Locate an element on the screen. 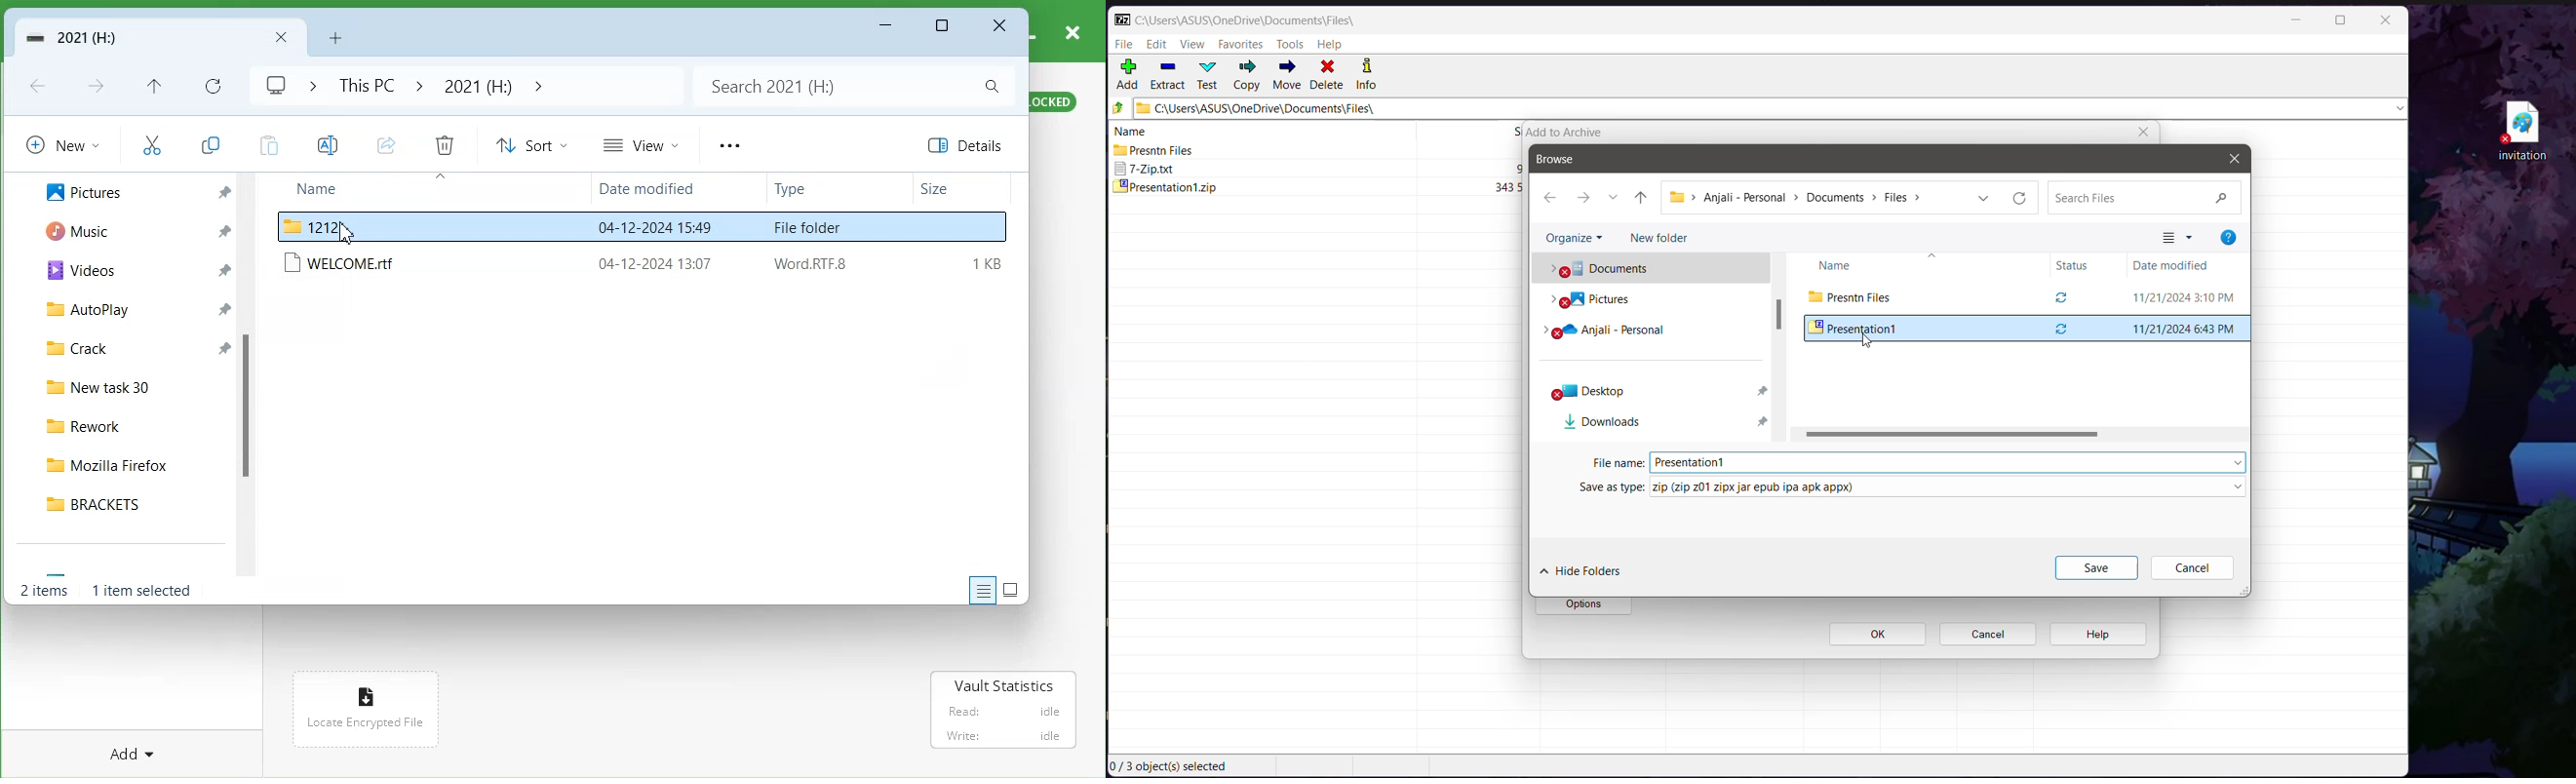 The image size is (2576, 784). Change your view is located at coordinates (2176, 238).